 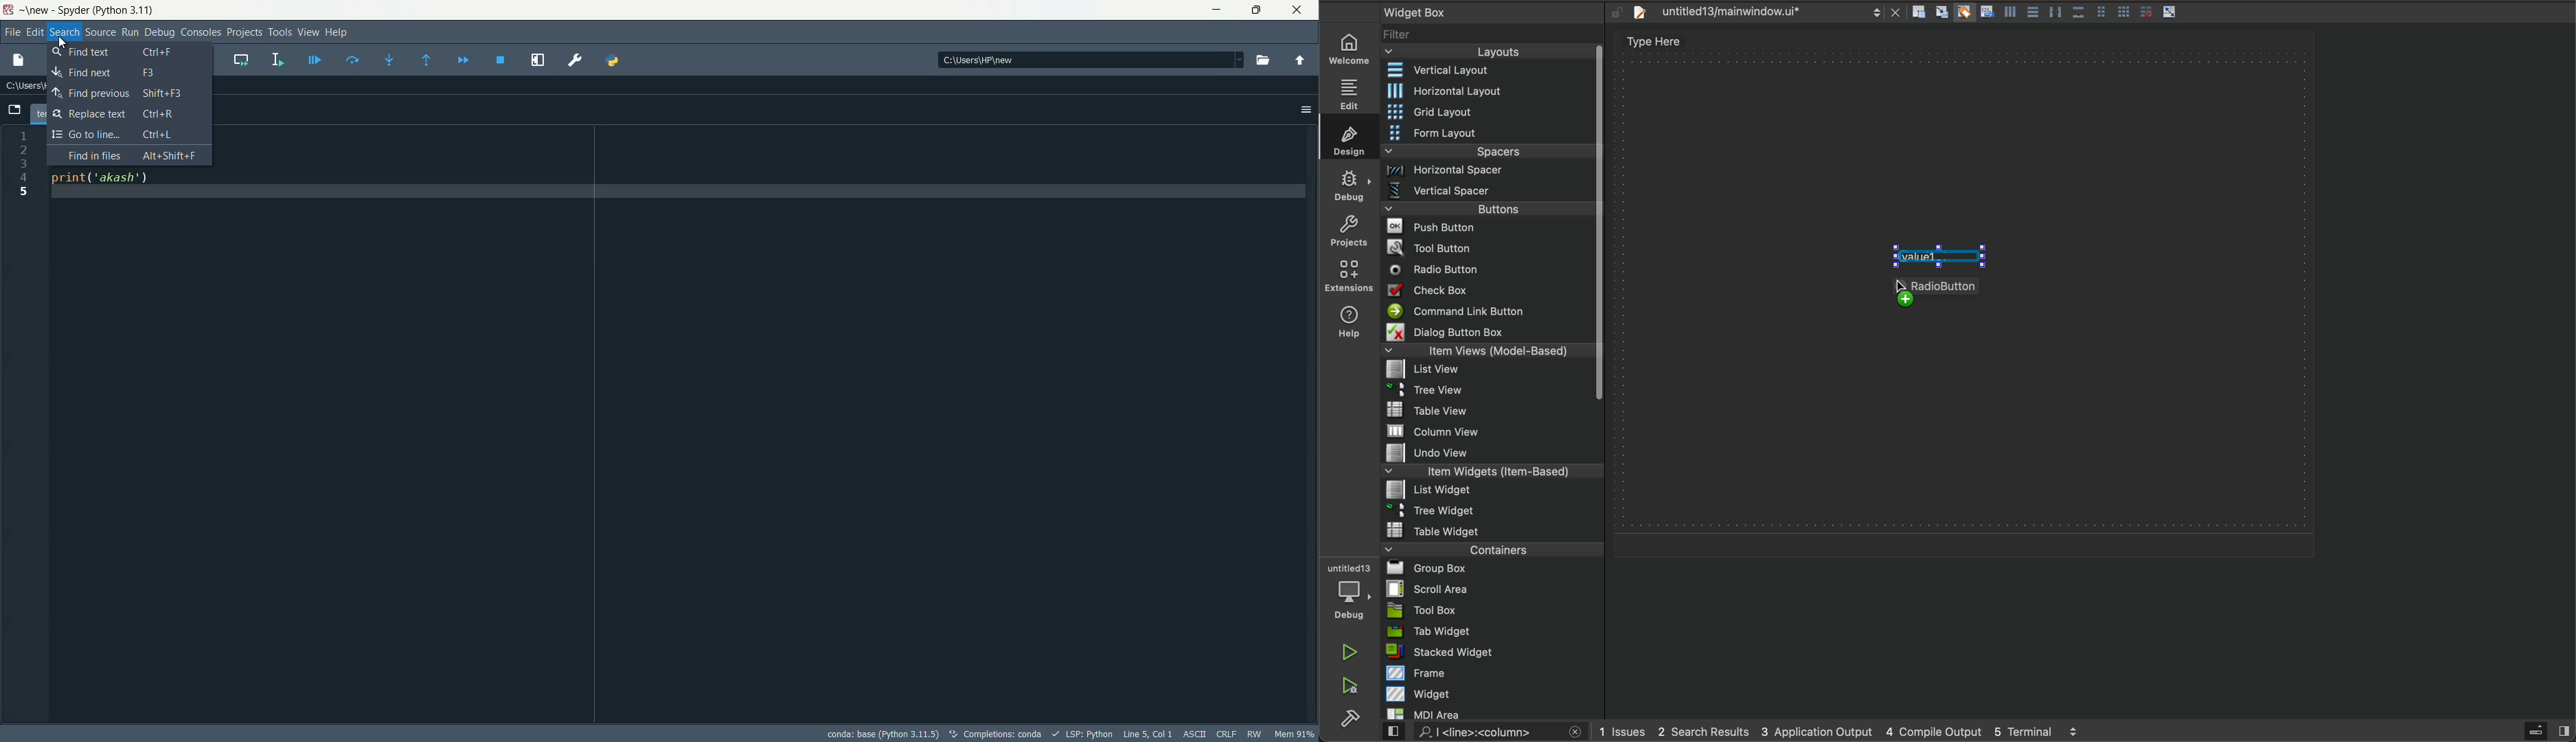 What do you see at coordinates (1489, 155) in the screenshot?
I see `spacers` at bounding box center [1489, 155].